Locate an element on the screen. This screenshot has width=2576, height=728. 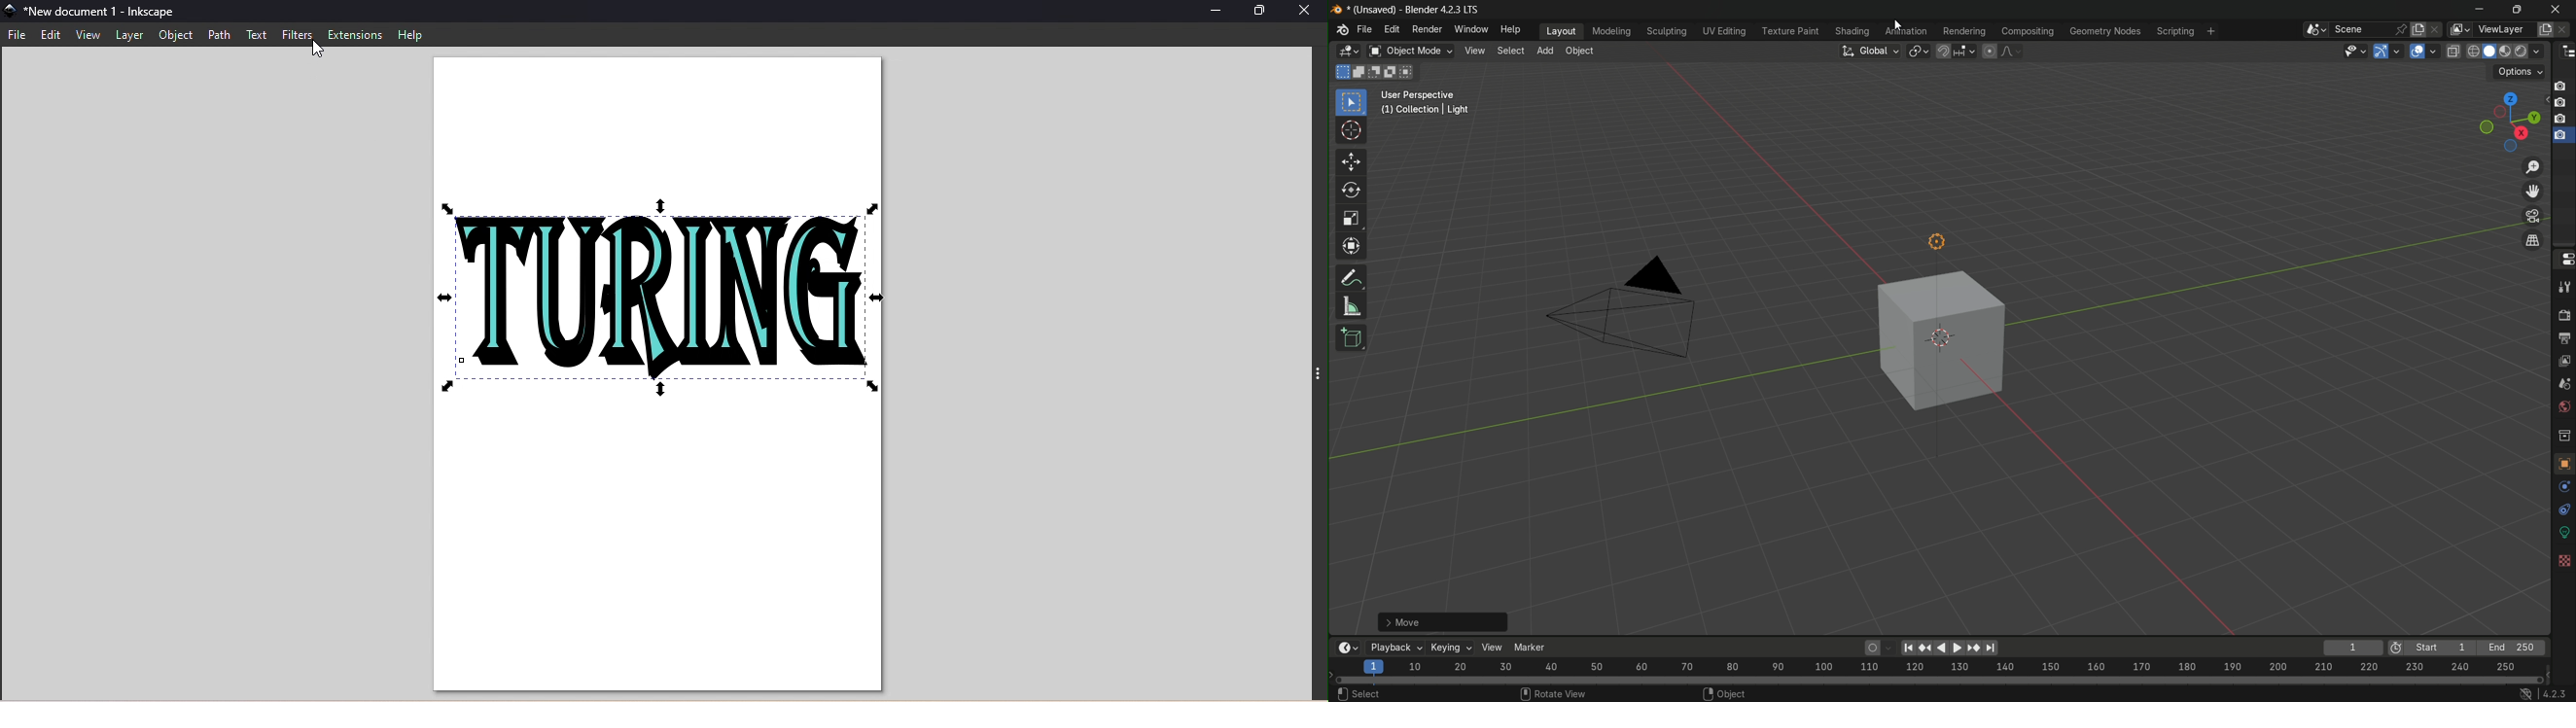
data is located at coordinates (2564, 577).